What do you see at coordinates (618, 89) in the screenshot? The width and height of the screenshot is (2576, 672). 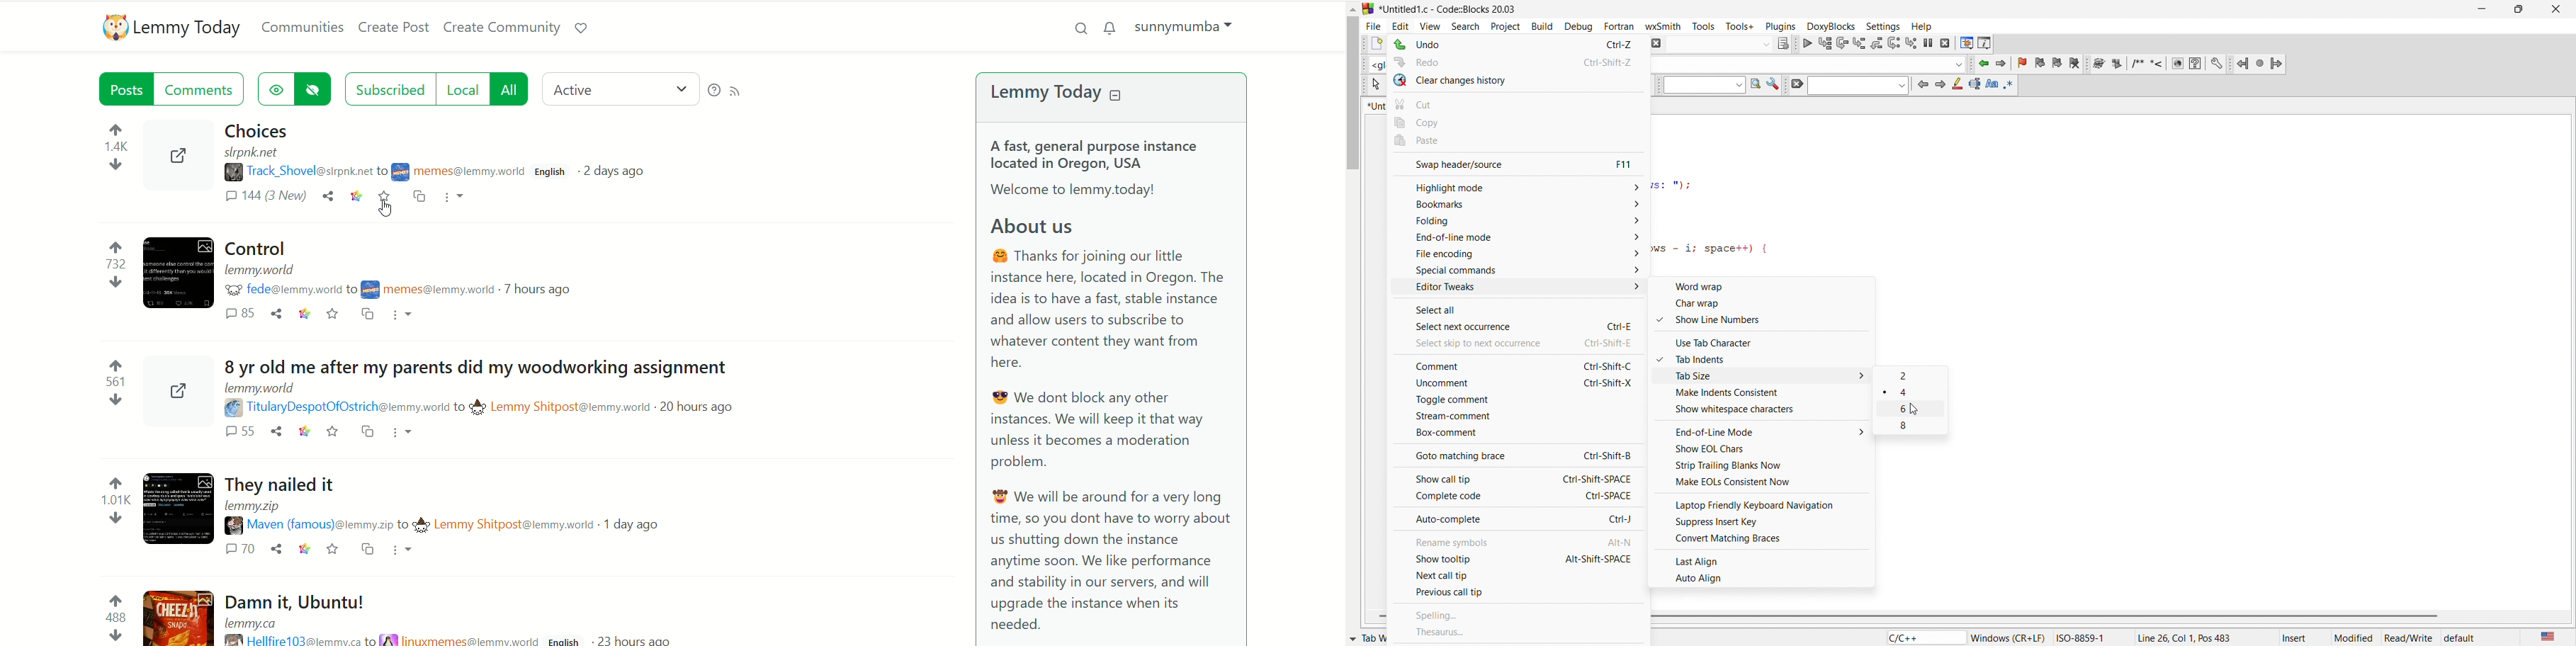 I see `active` at bounding box center [618, 89].